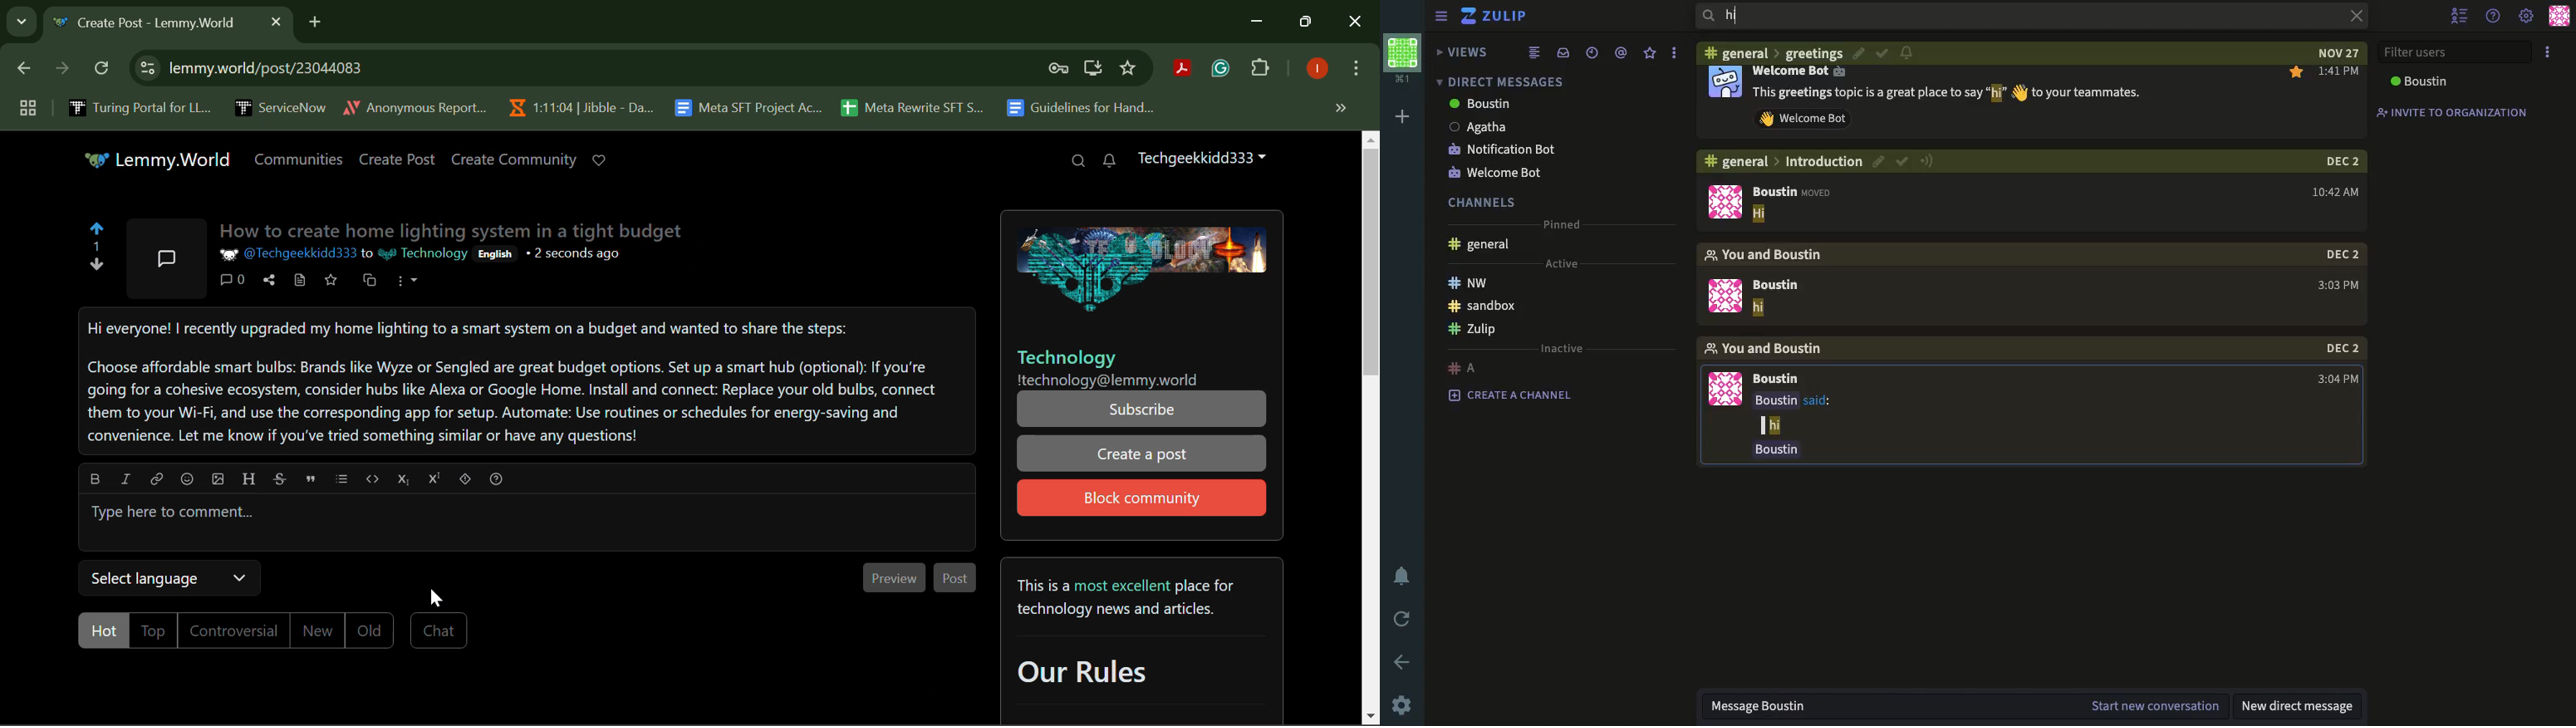 The width and height of the screenshot is (2576, 728). What do you see at coordinates (1533, 52) in the screenshot?
I see `combined feed` at bounding box center [1533, 52].